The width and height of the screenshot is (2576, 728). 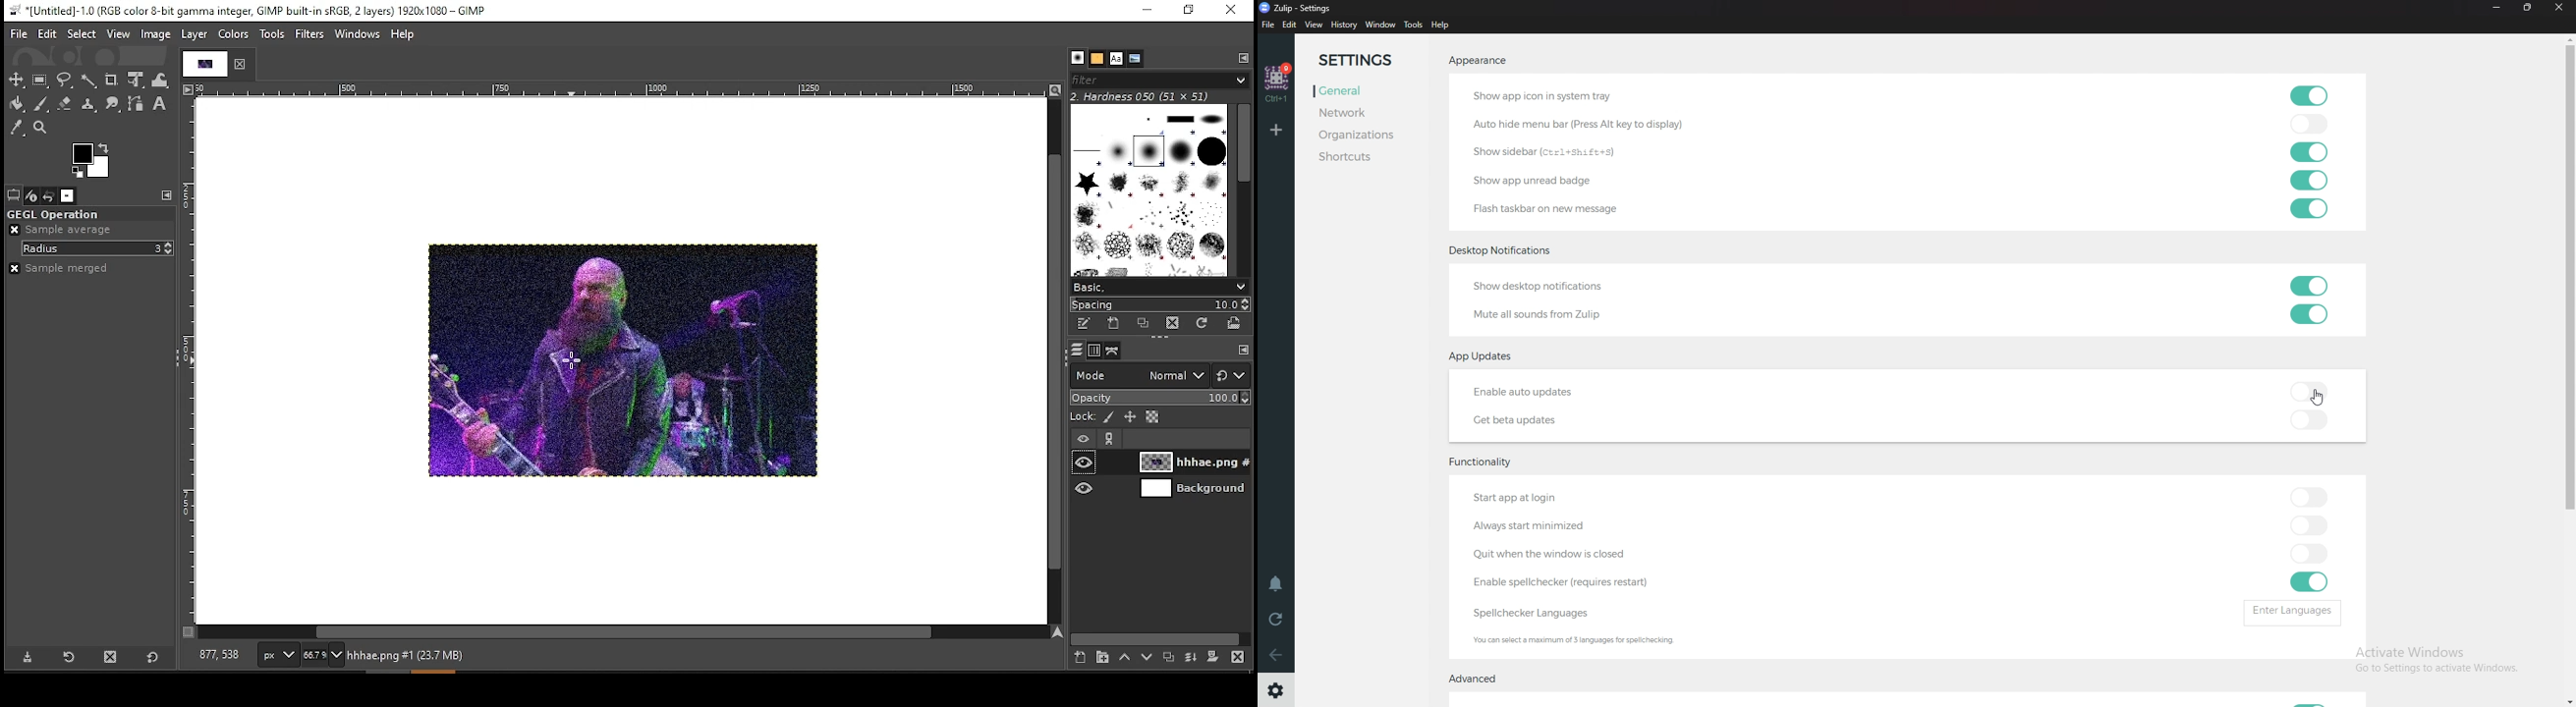 What do you see at coordinates (1538, 315) in the screenshot?
I see `Mute all sounds from Zulip` at bounding box center [1538, 315].